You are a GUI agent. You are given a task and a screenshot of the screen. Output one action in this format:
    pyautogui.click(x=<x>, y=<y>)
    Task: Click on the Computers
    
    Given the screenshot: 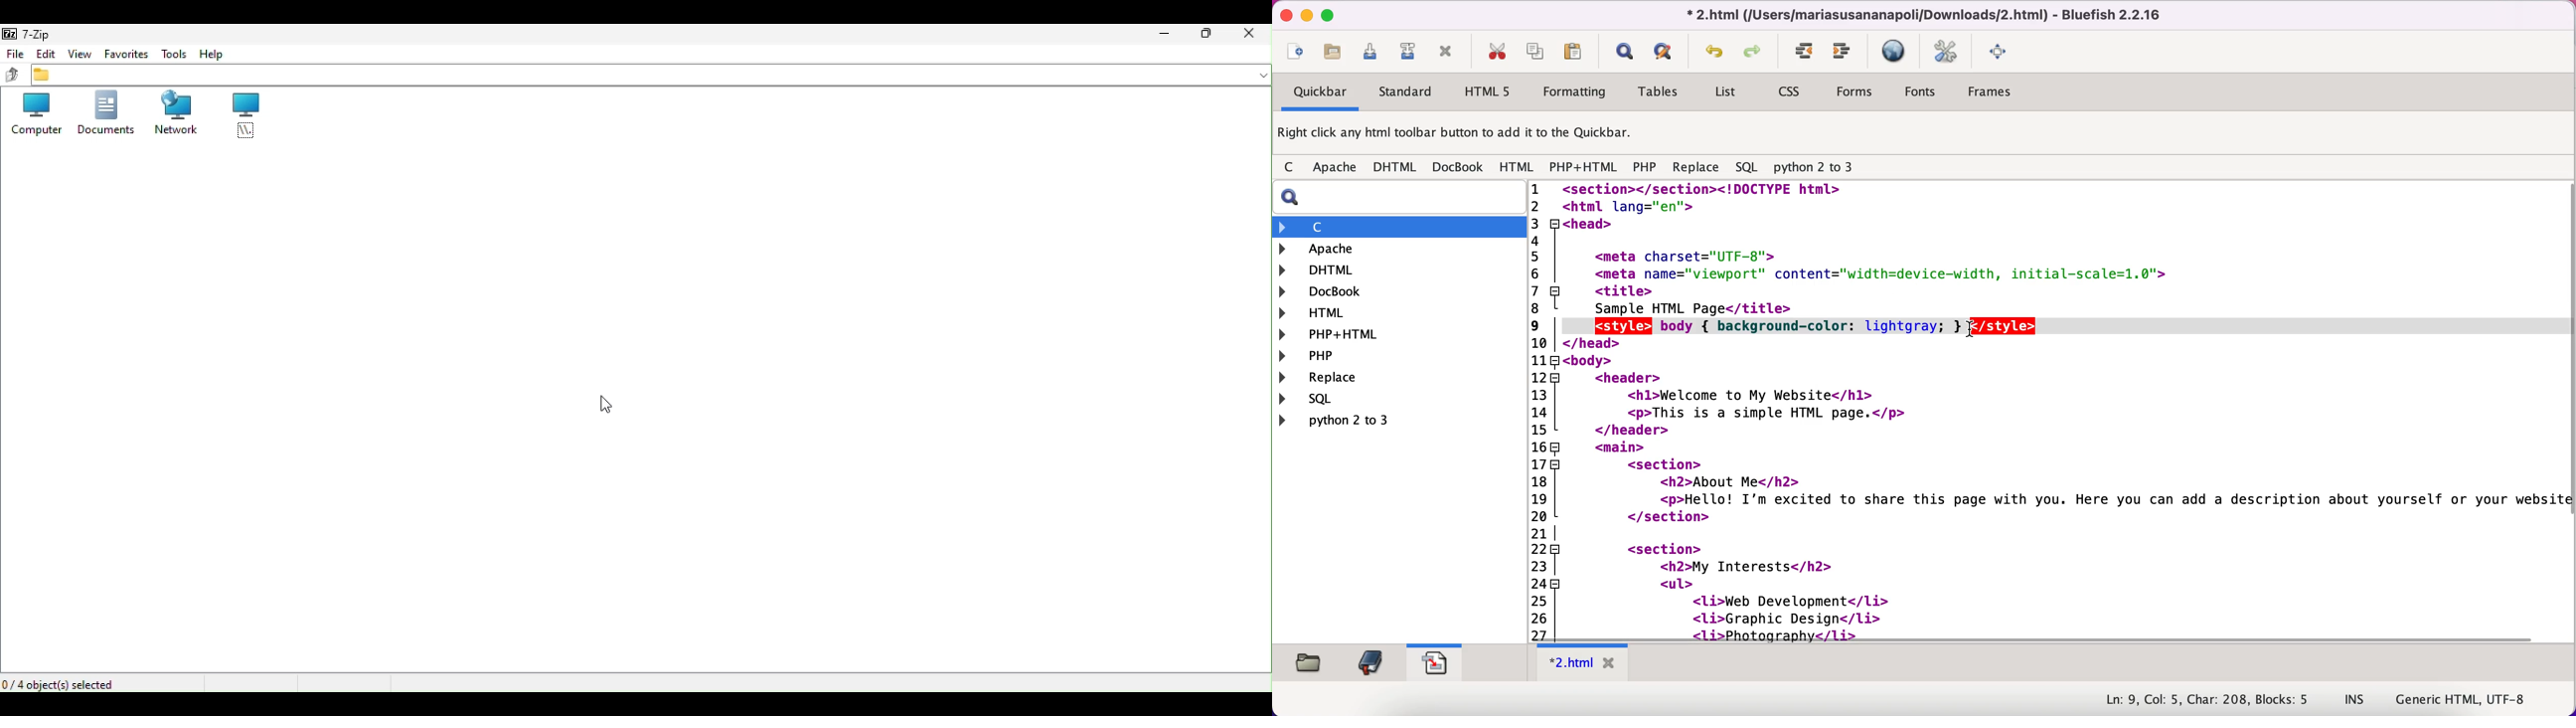 What is the action you would take?
    pyautogui.click(x=33, y=115)
    